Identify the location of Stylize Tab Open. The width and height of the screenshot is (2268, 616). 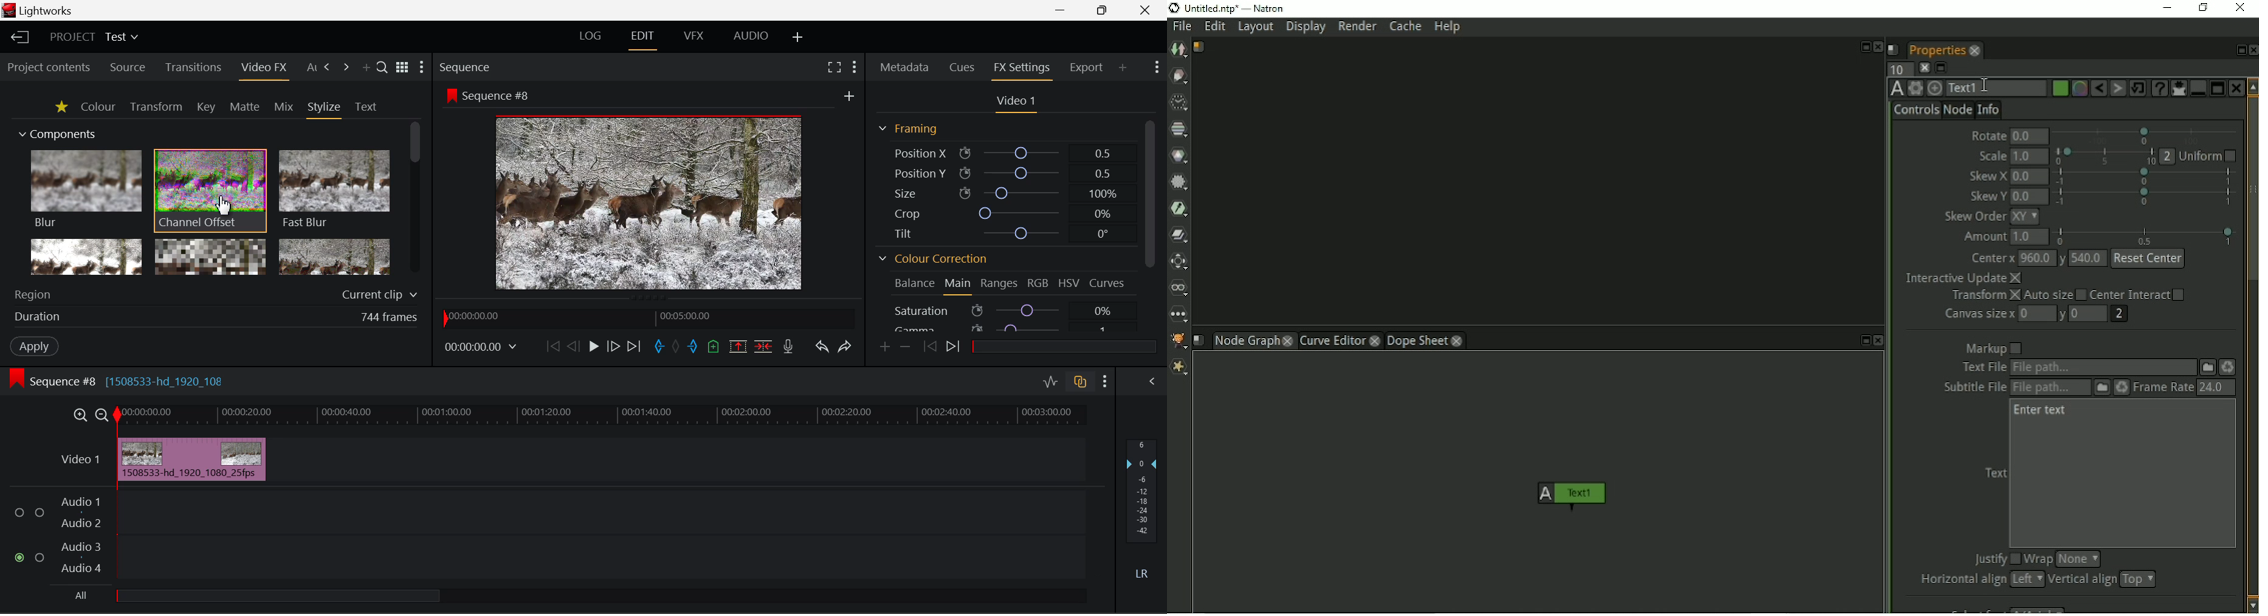
(323, 109).